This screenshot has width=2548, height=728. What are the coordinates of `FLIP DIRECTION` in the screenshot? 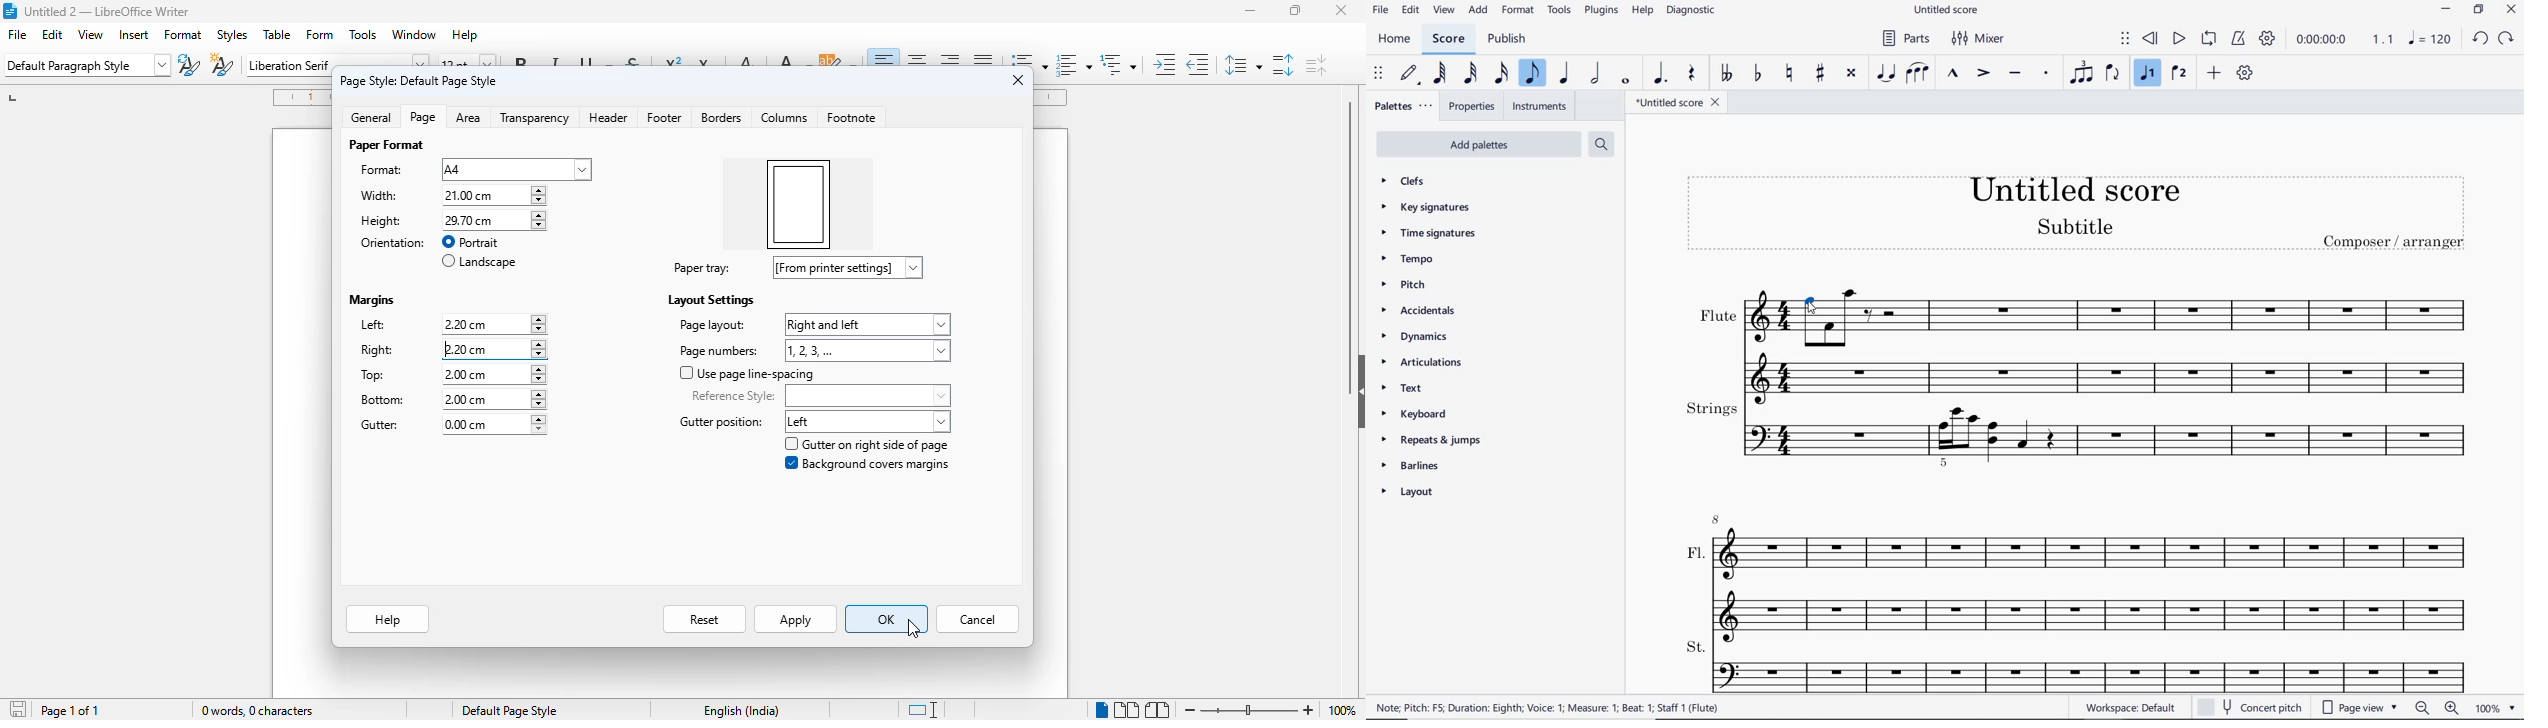 It's located at (2112, 74).